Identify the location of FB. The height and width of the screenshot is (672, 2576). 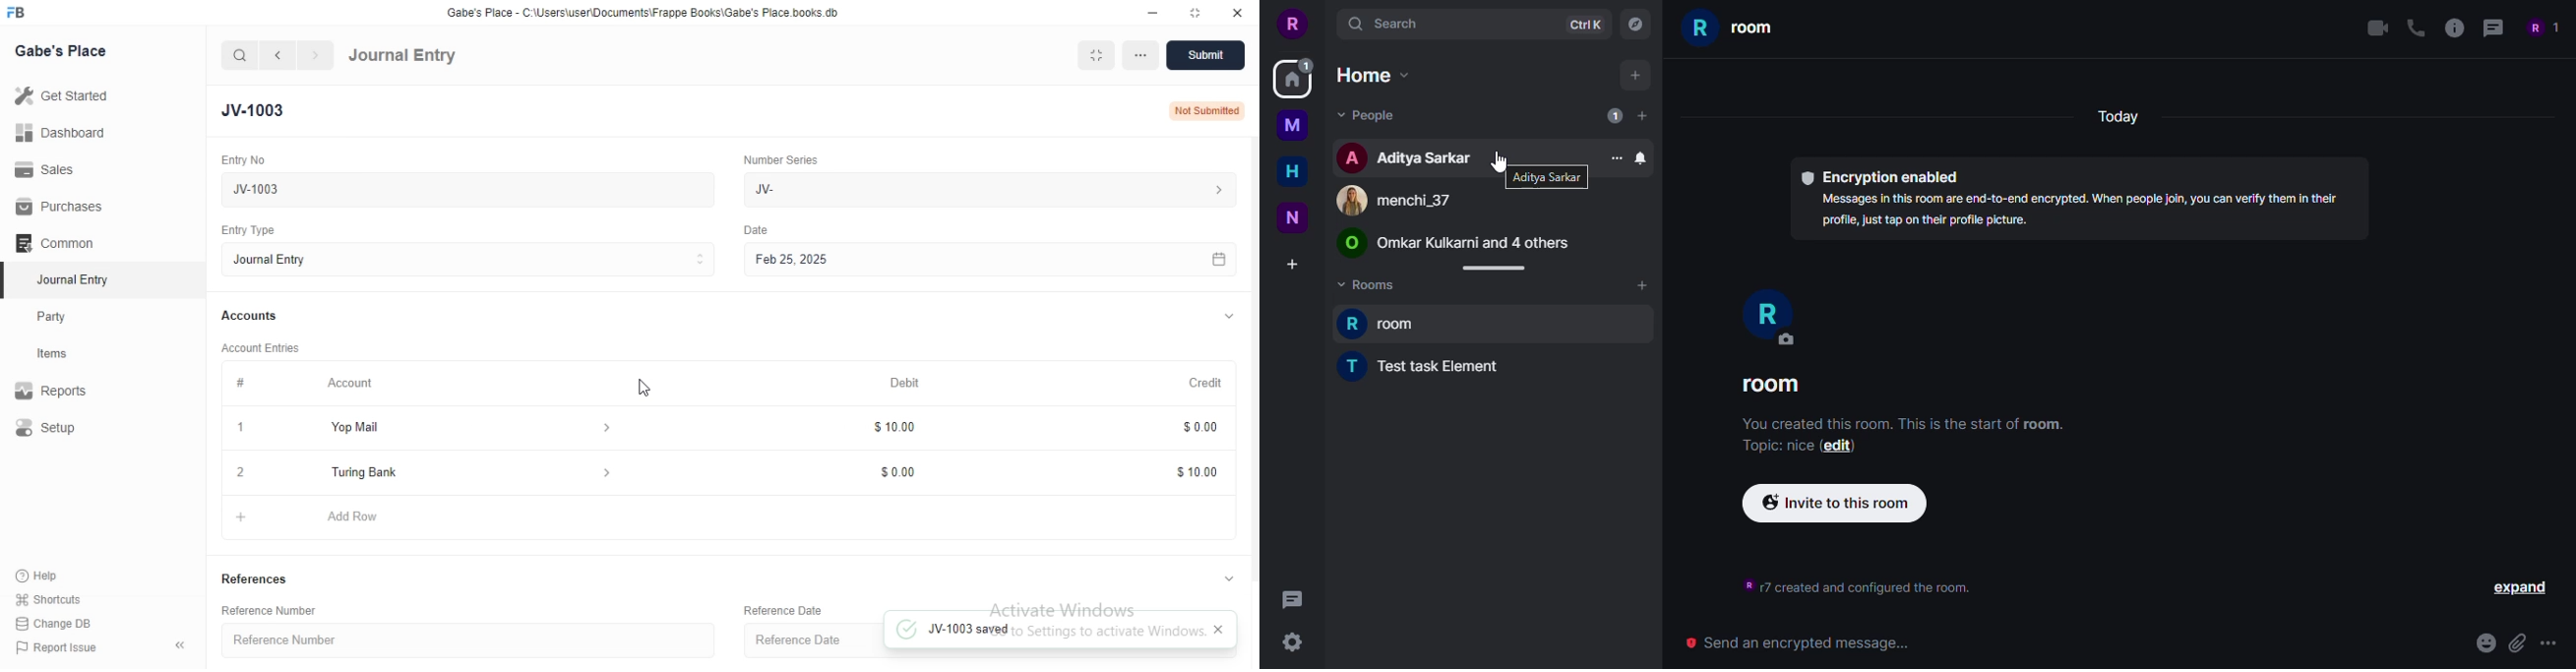
(18, 13).